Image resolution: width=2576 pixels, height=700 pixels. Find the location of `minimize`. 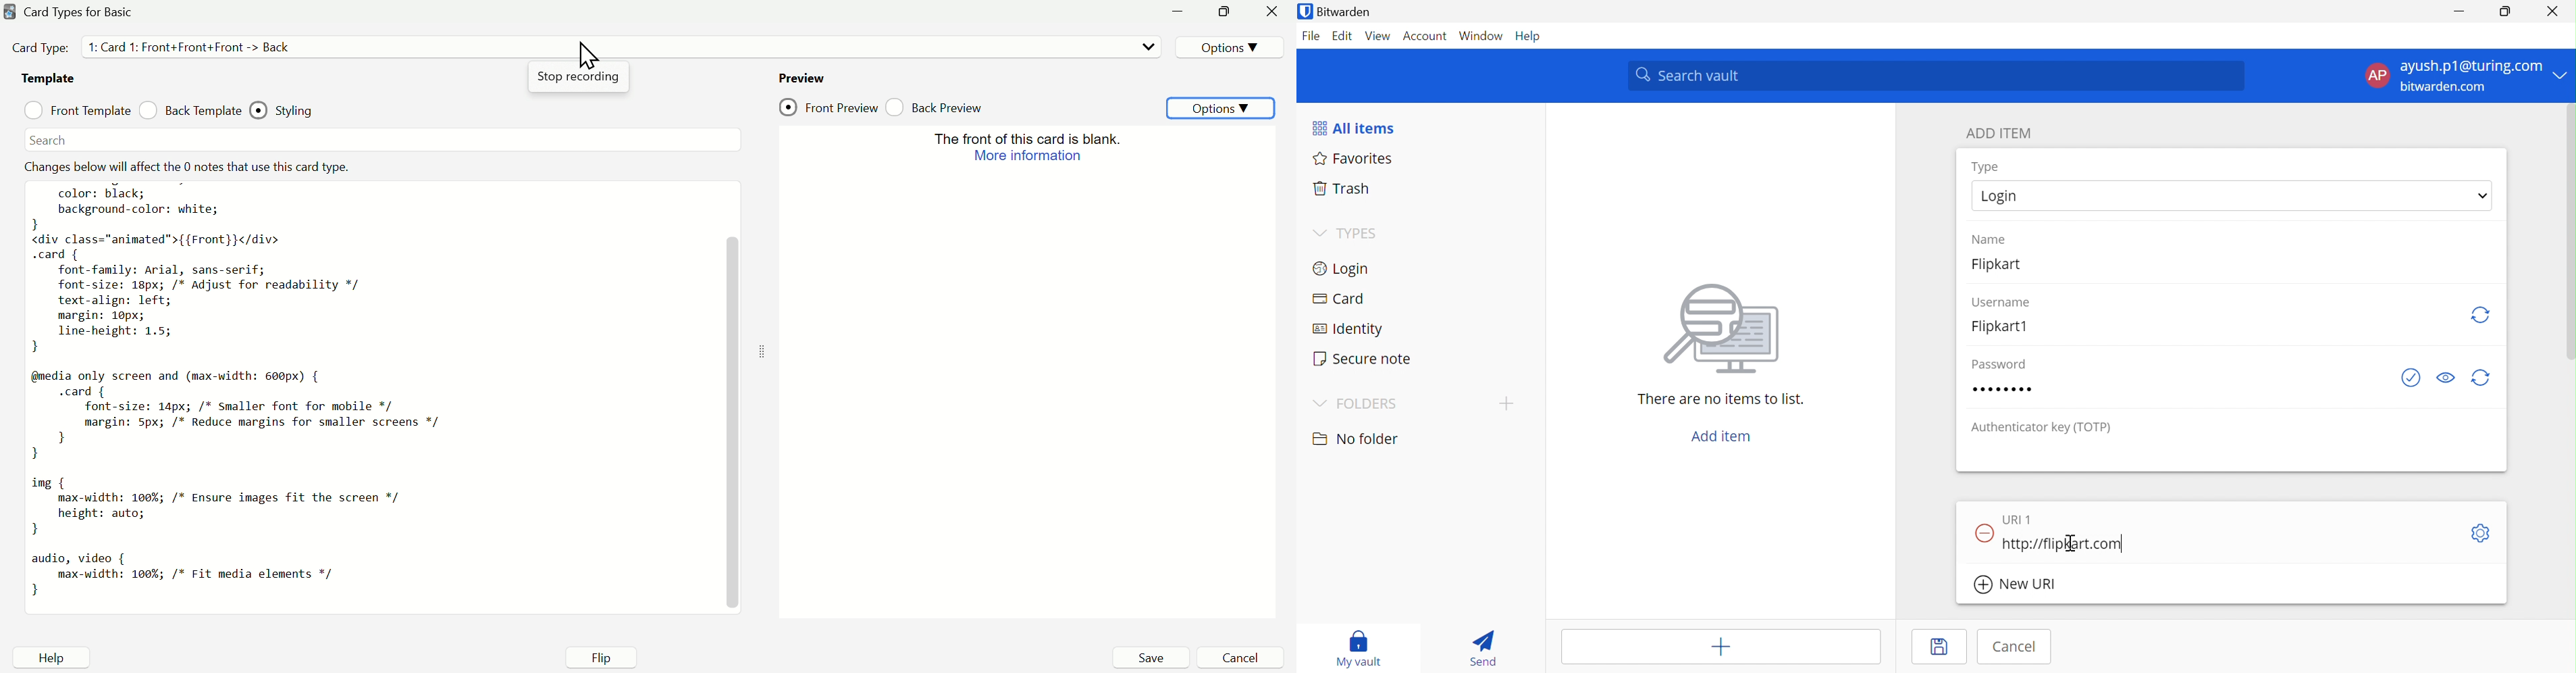

minimize is located at coordinates (1224, 13).